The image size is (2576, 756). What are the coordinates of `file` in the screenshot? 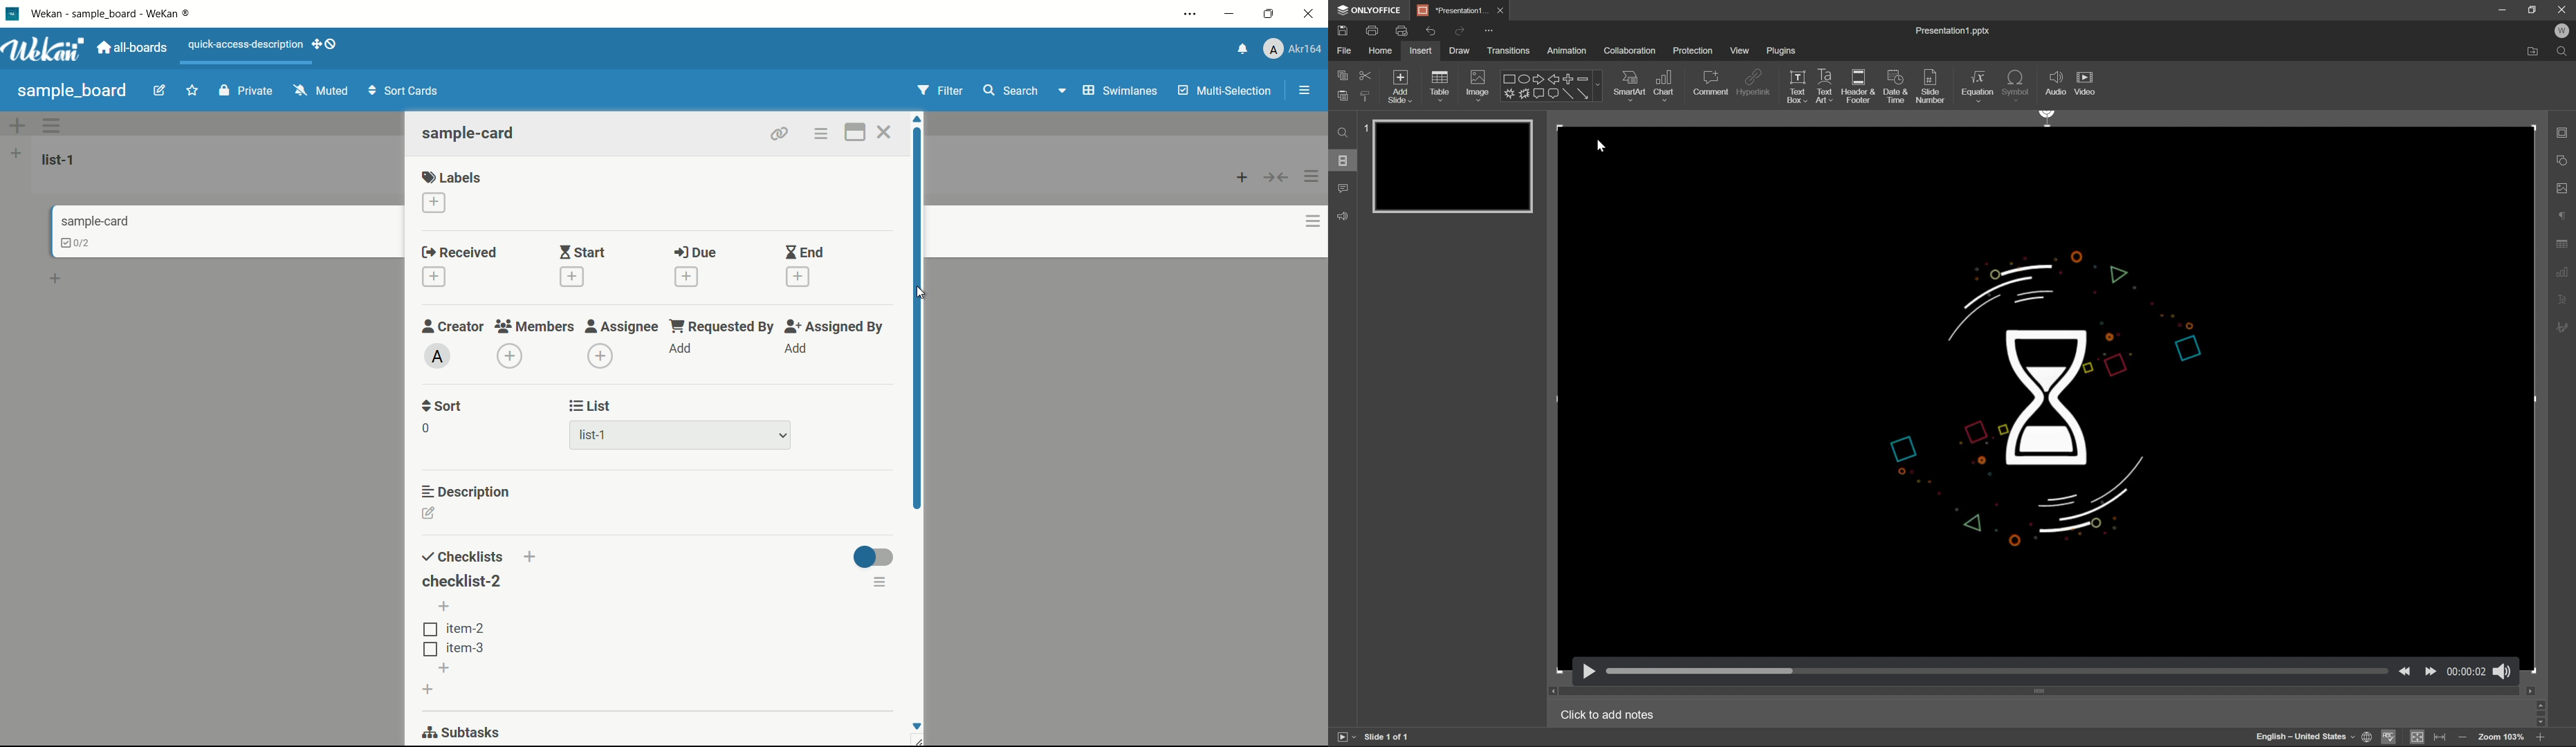 It's located at (1342, 49).